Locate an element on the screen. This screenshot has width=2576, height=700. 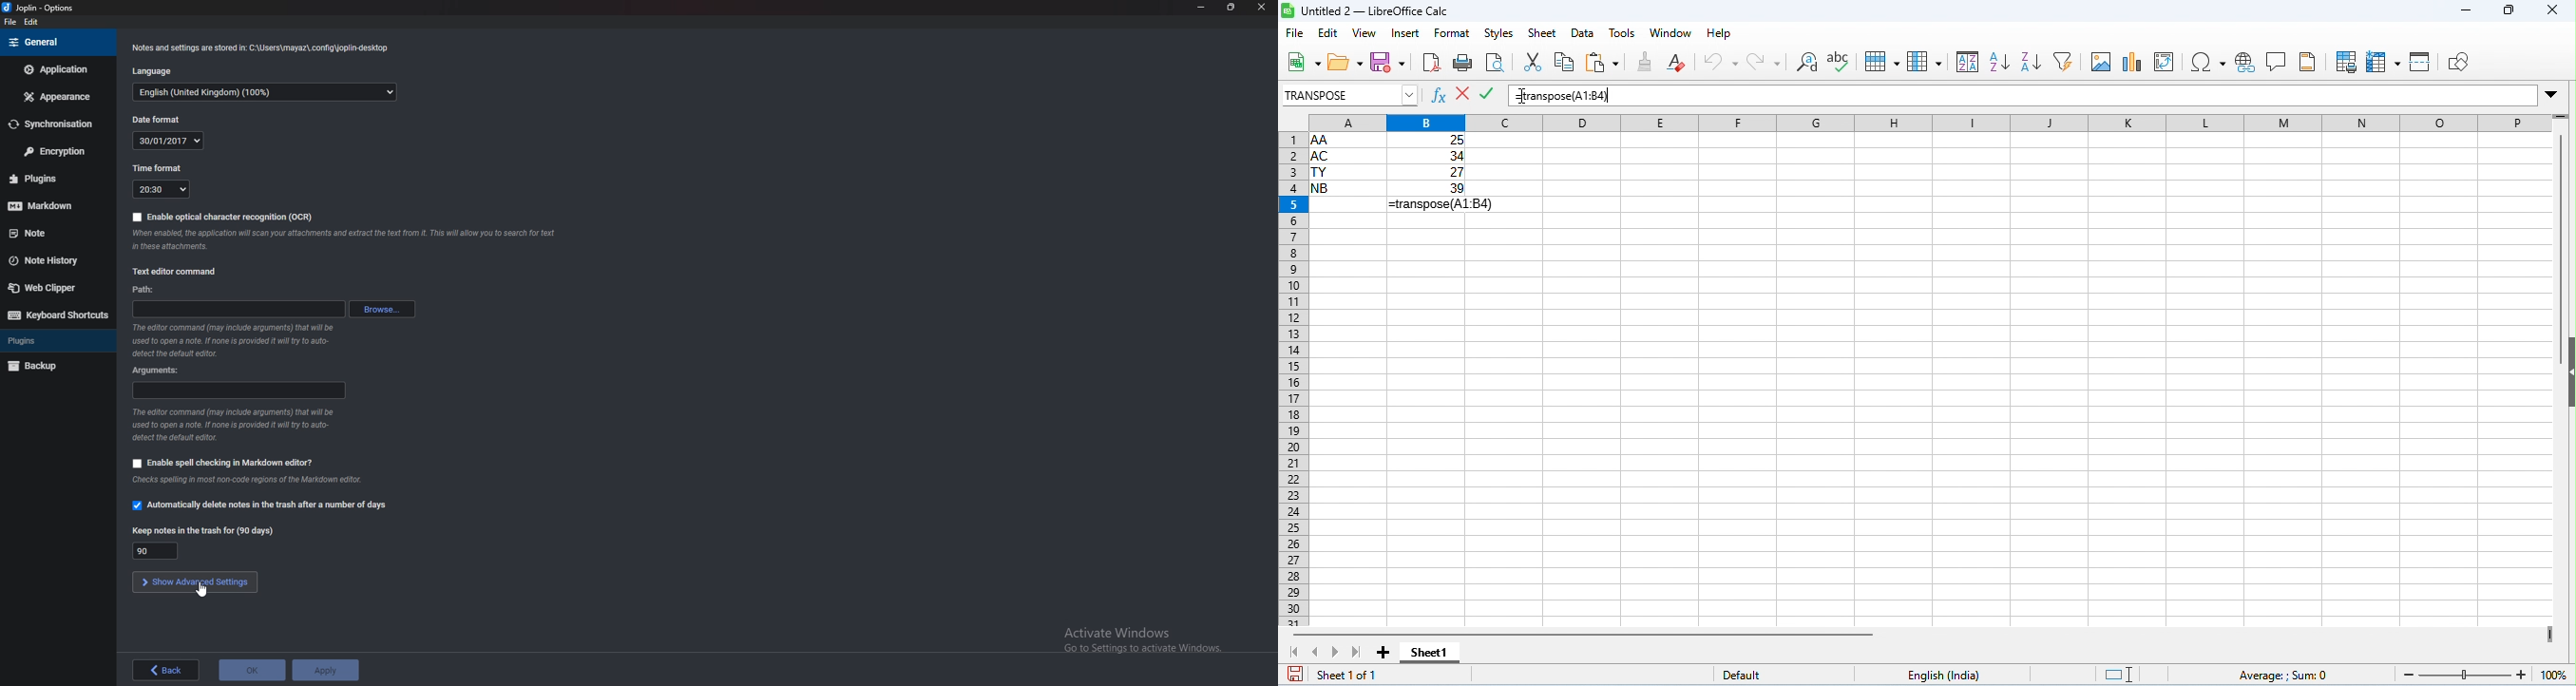
function wizard is located at coordinates (1439, 96).